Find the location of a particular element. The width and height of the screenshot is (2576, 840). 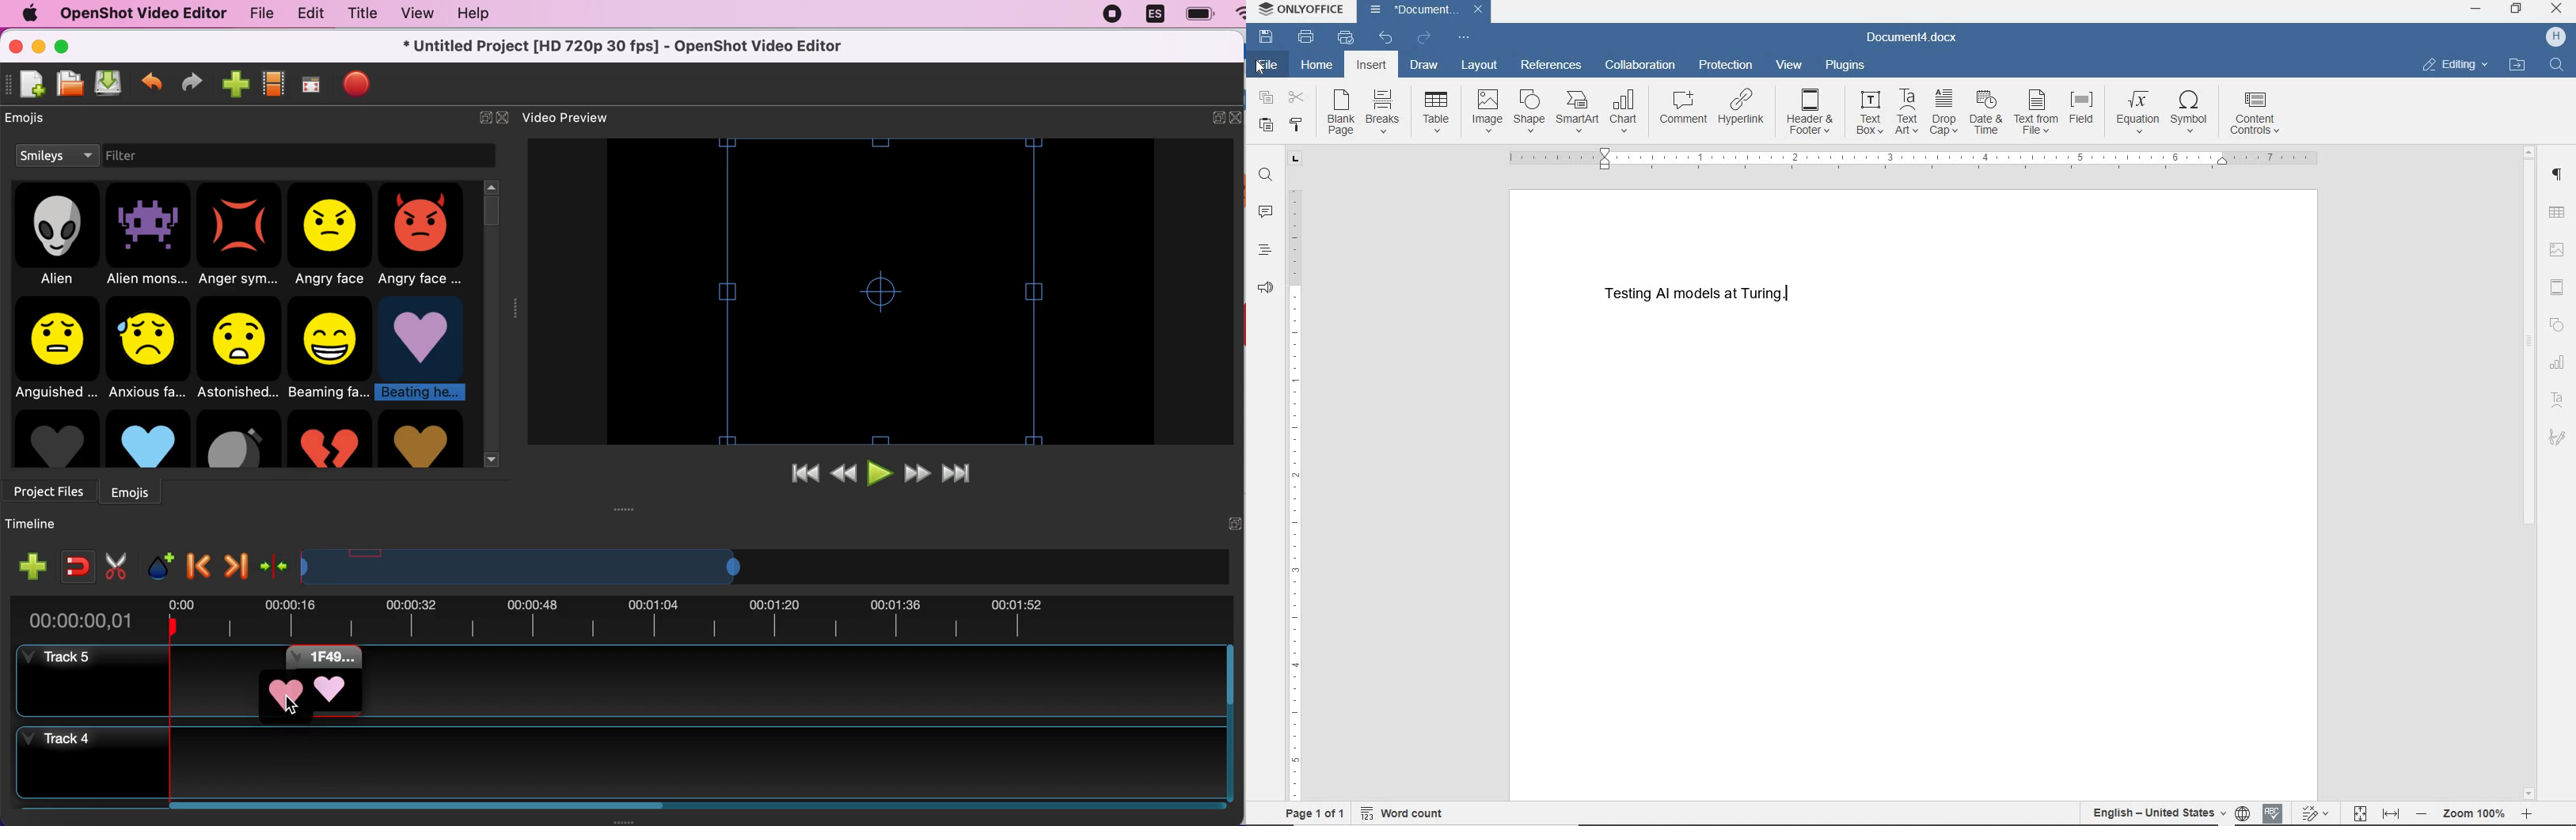

header & footer is located at coordinates (2558, 289).